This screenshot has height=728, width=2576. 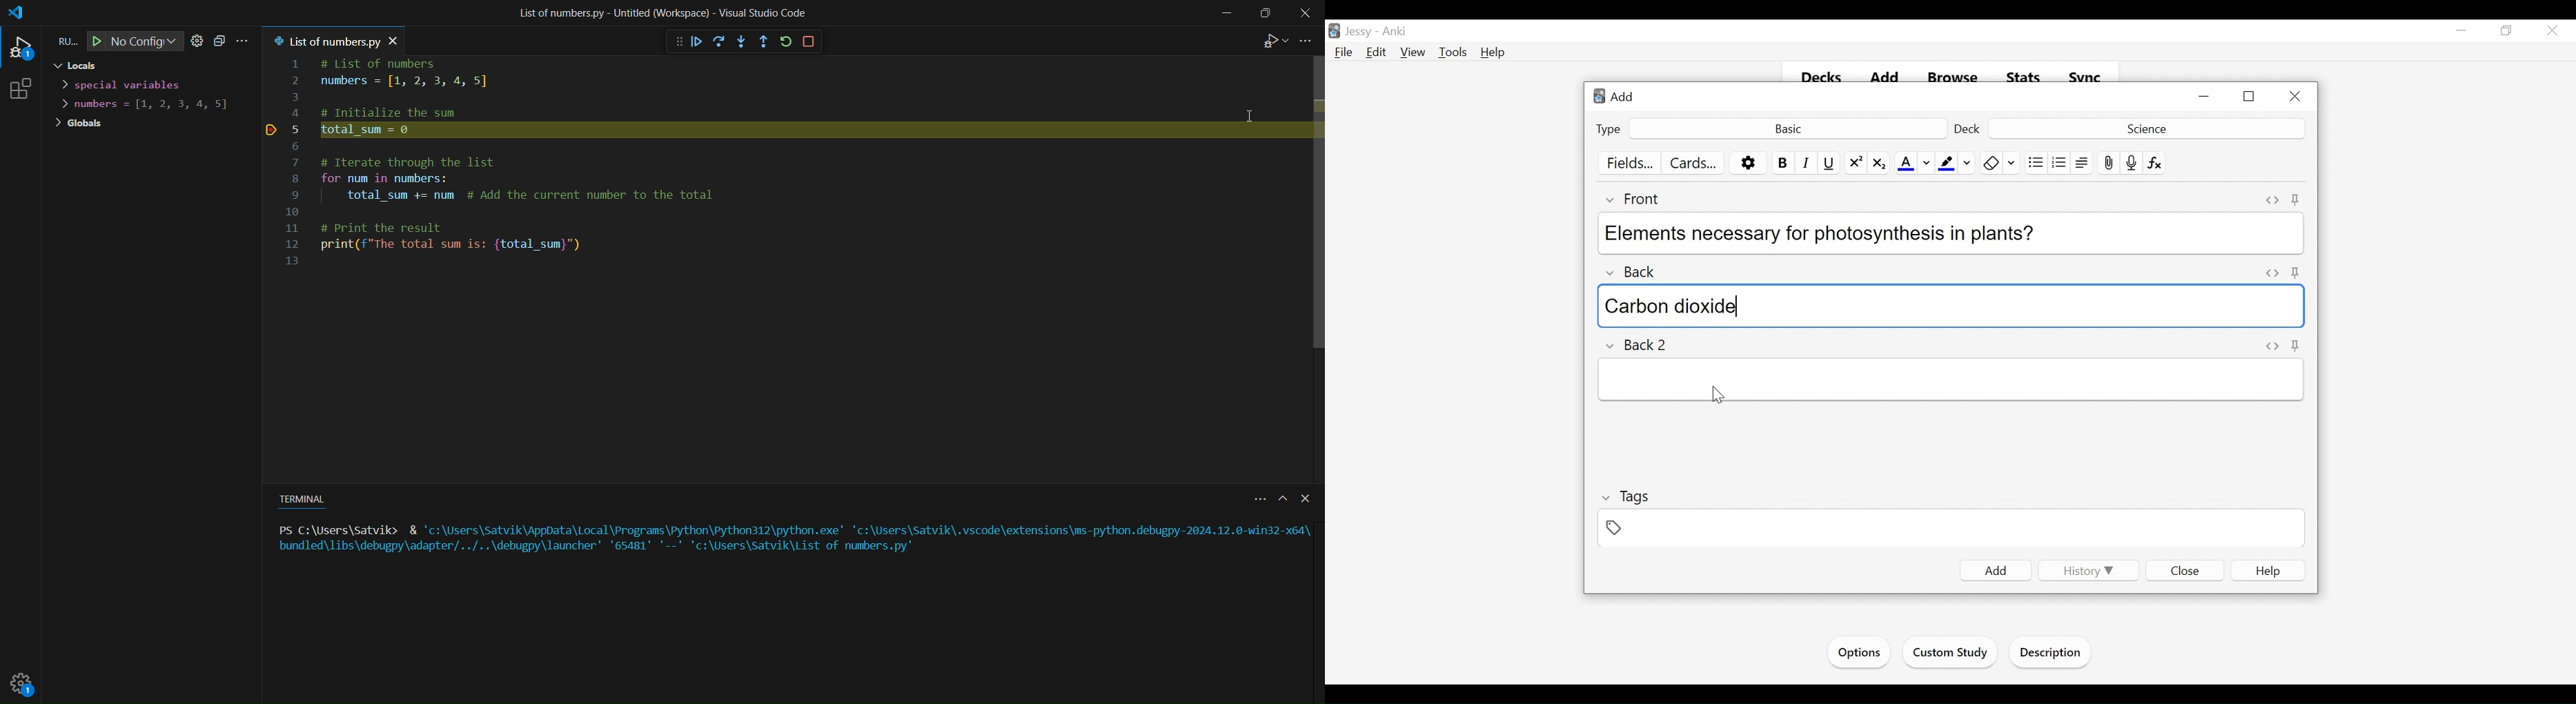 What do you see at coordinates (79, 124) in the screenshot?
I see `globals` at bounding box center [79, 124].